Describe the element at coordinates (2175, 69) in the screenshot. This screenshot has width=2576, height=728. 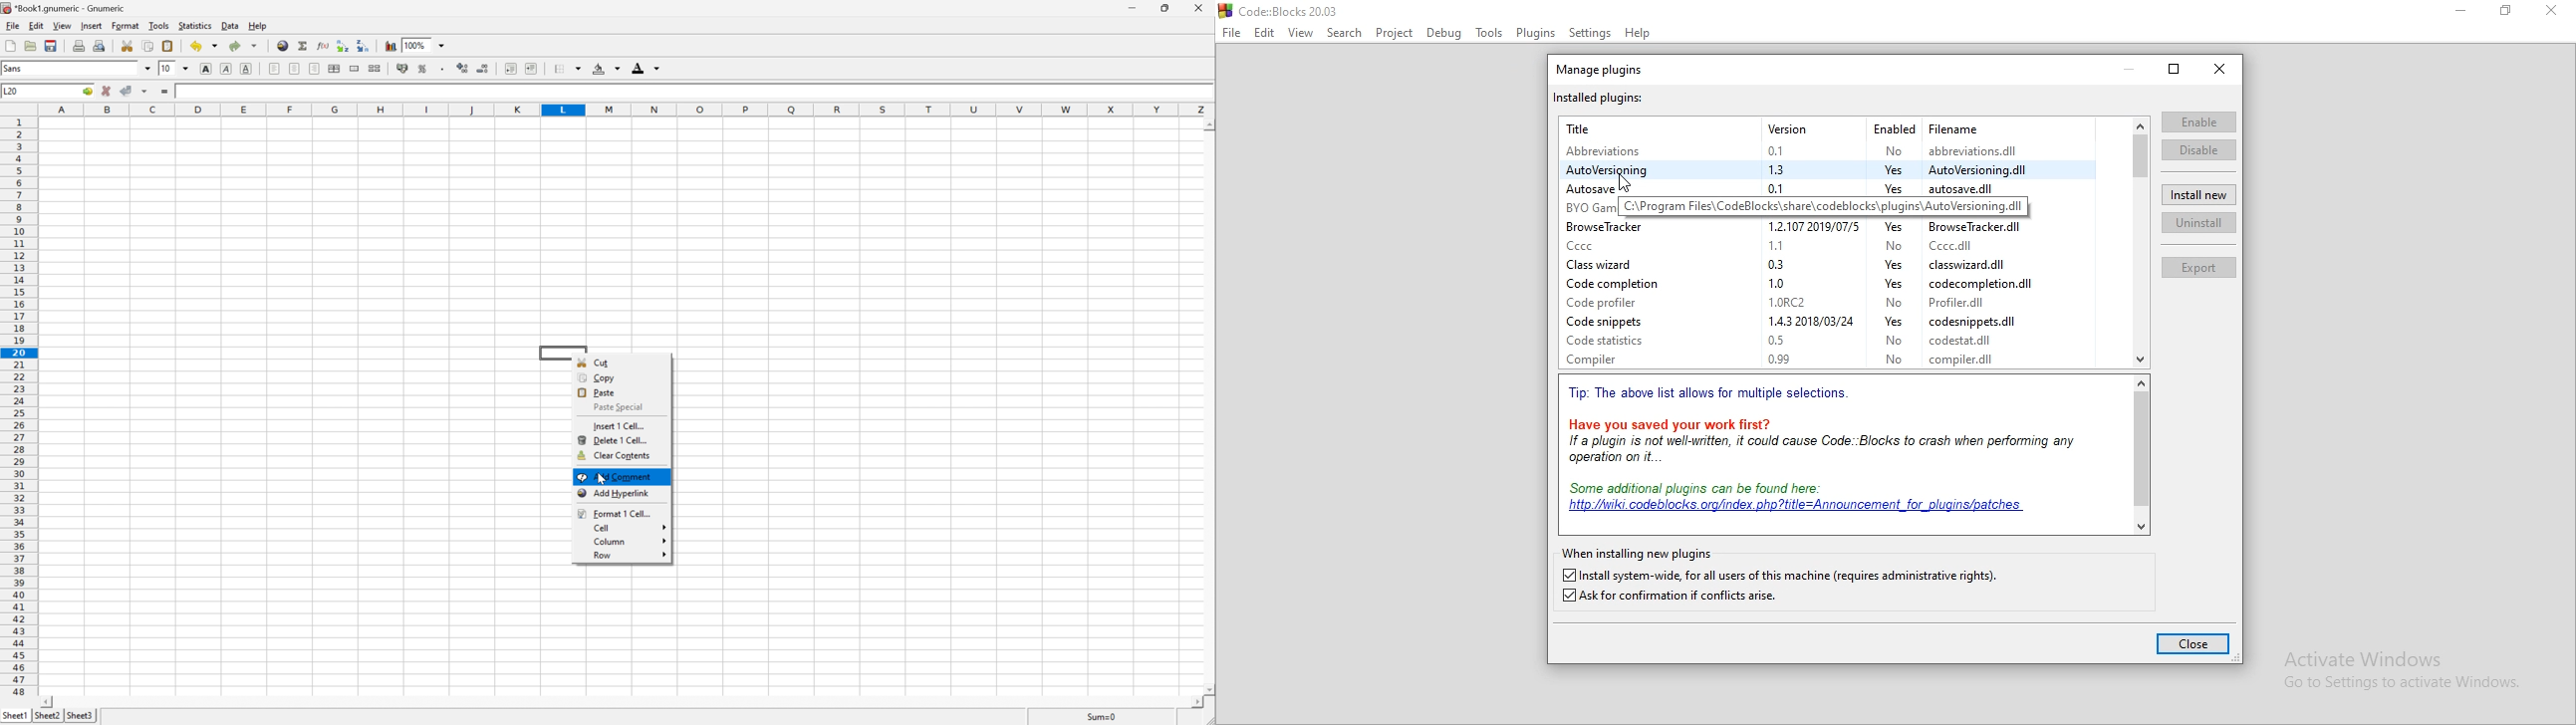
I see `maximize` at that location.